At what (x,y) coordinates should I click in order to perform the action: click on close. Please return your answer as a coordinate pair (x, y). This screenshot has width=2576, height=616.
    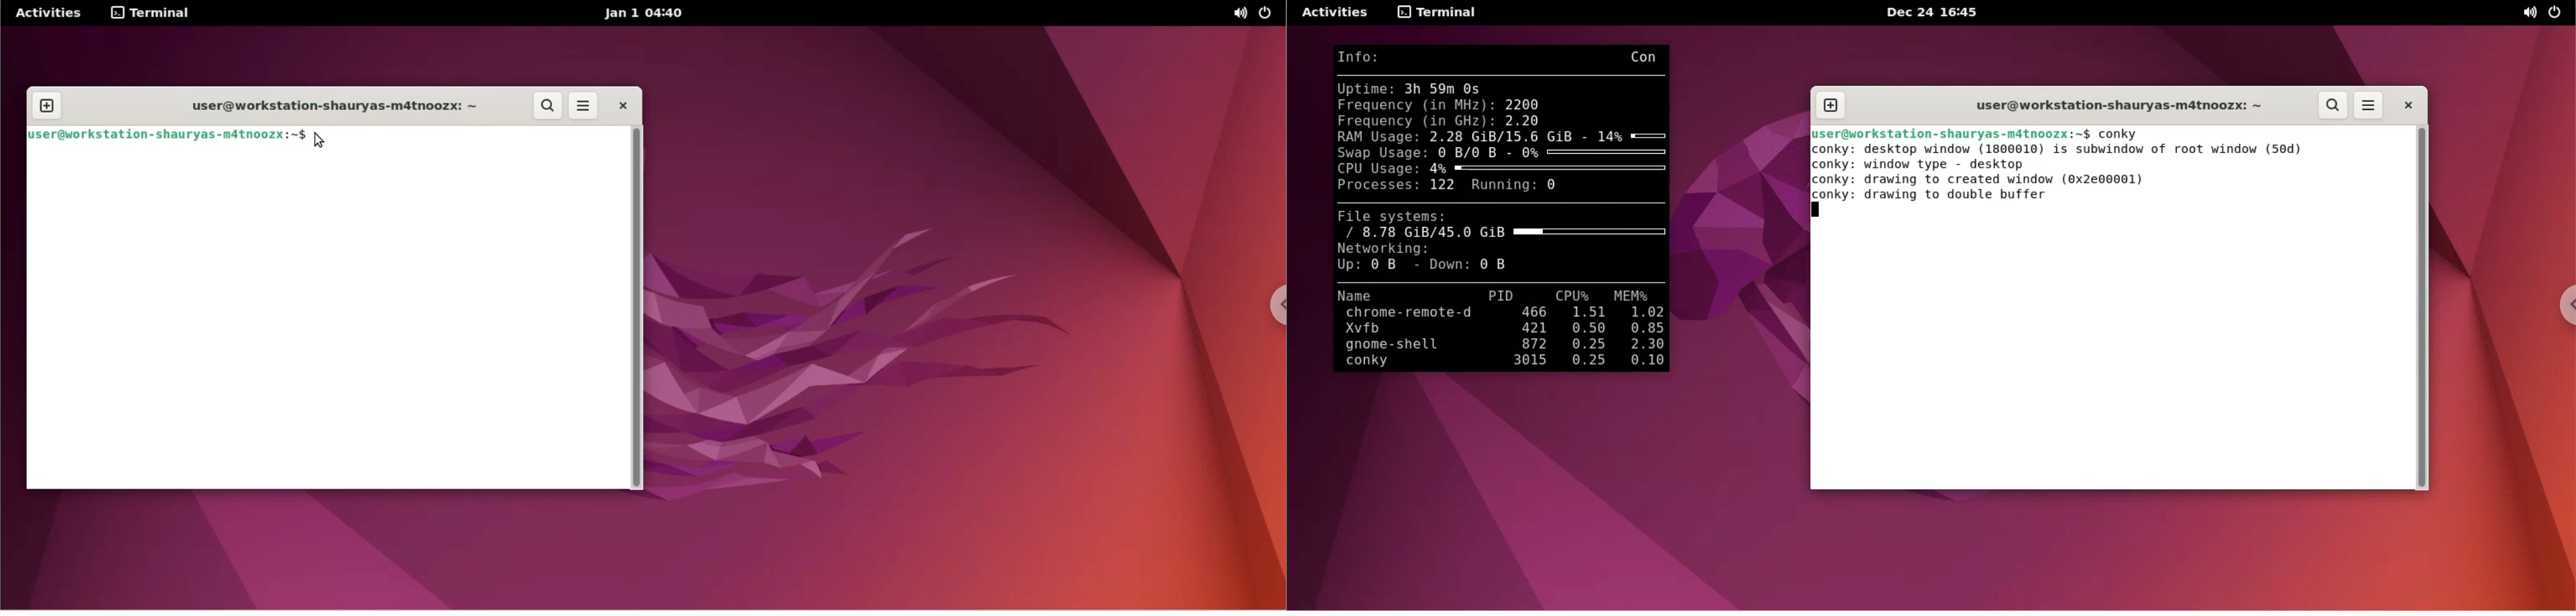
    Looking at the image, I should click on (623, 105).